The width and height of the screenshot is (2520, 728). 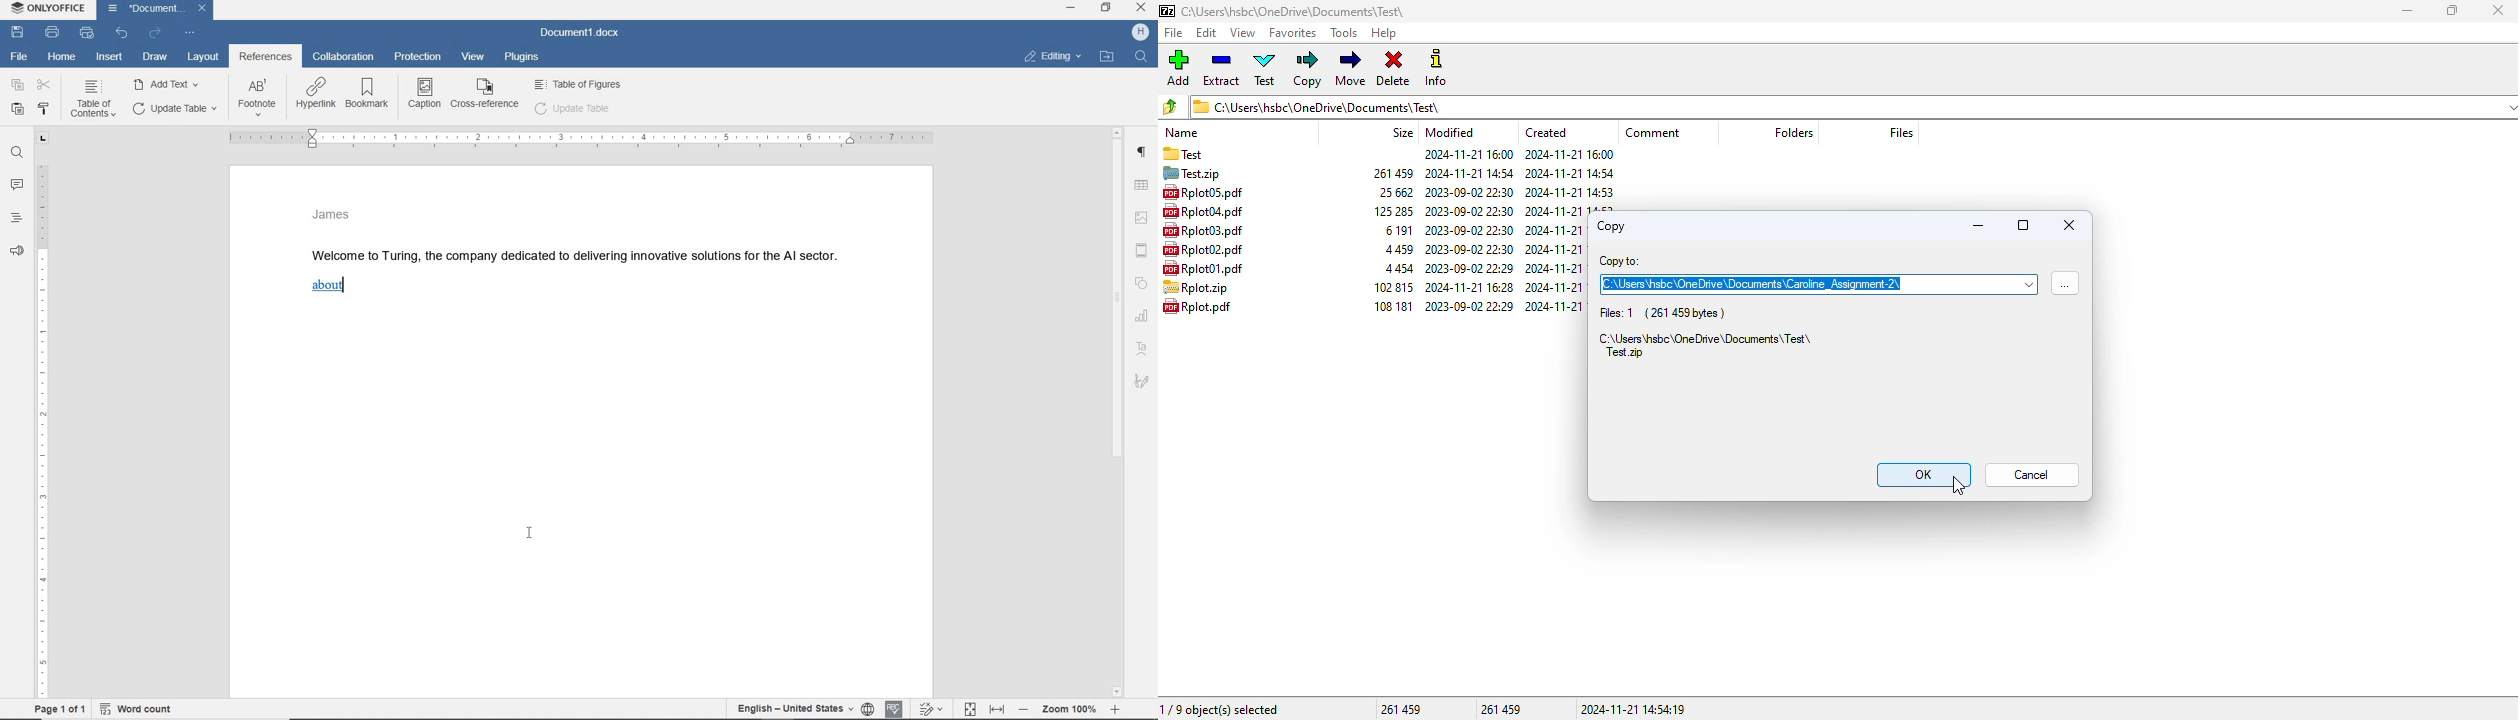 What do you see at coordinates (787, 710) in the screenshot?
I see `English - United States` at bounding box center [787, 710].